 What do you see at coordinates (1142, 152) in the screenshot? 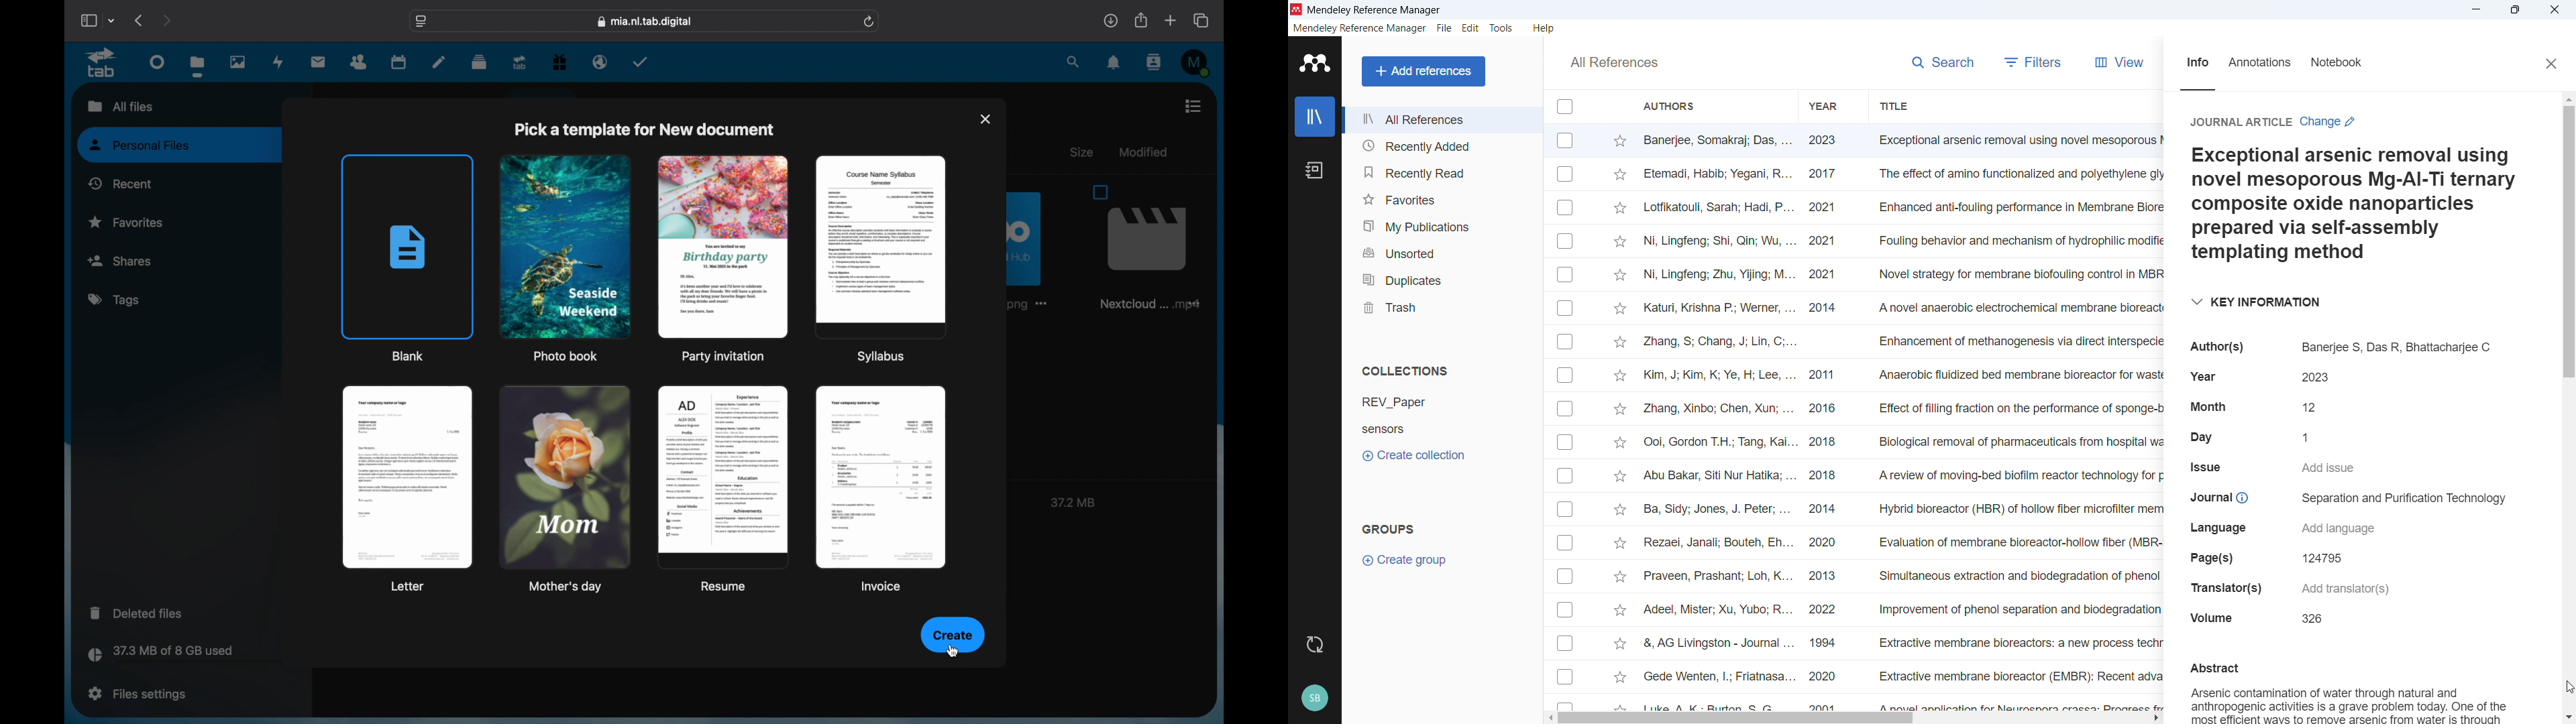
I see `modified` at bounding box center [1142, 152].